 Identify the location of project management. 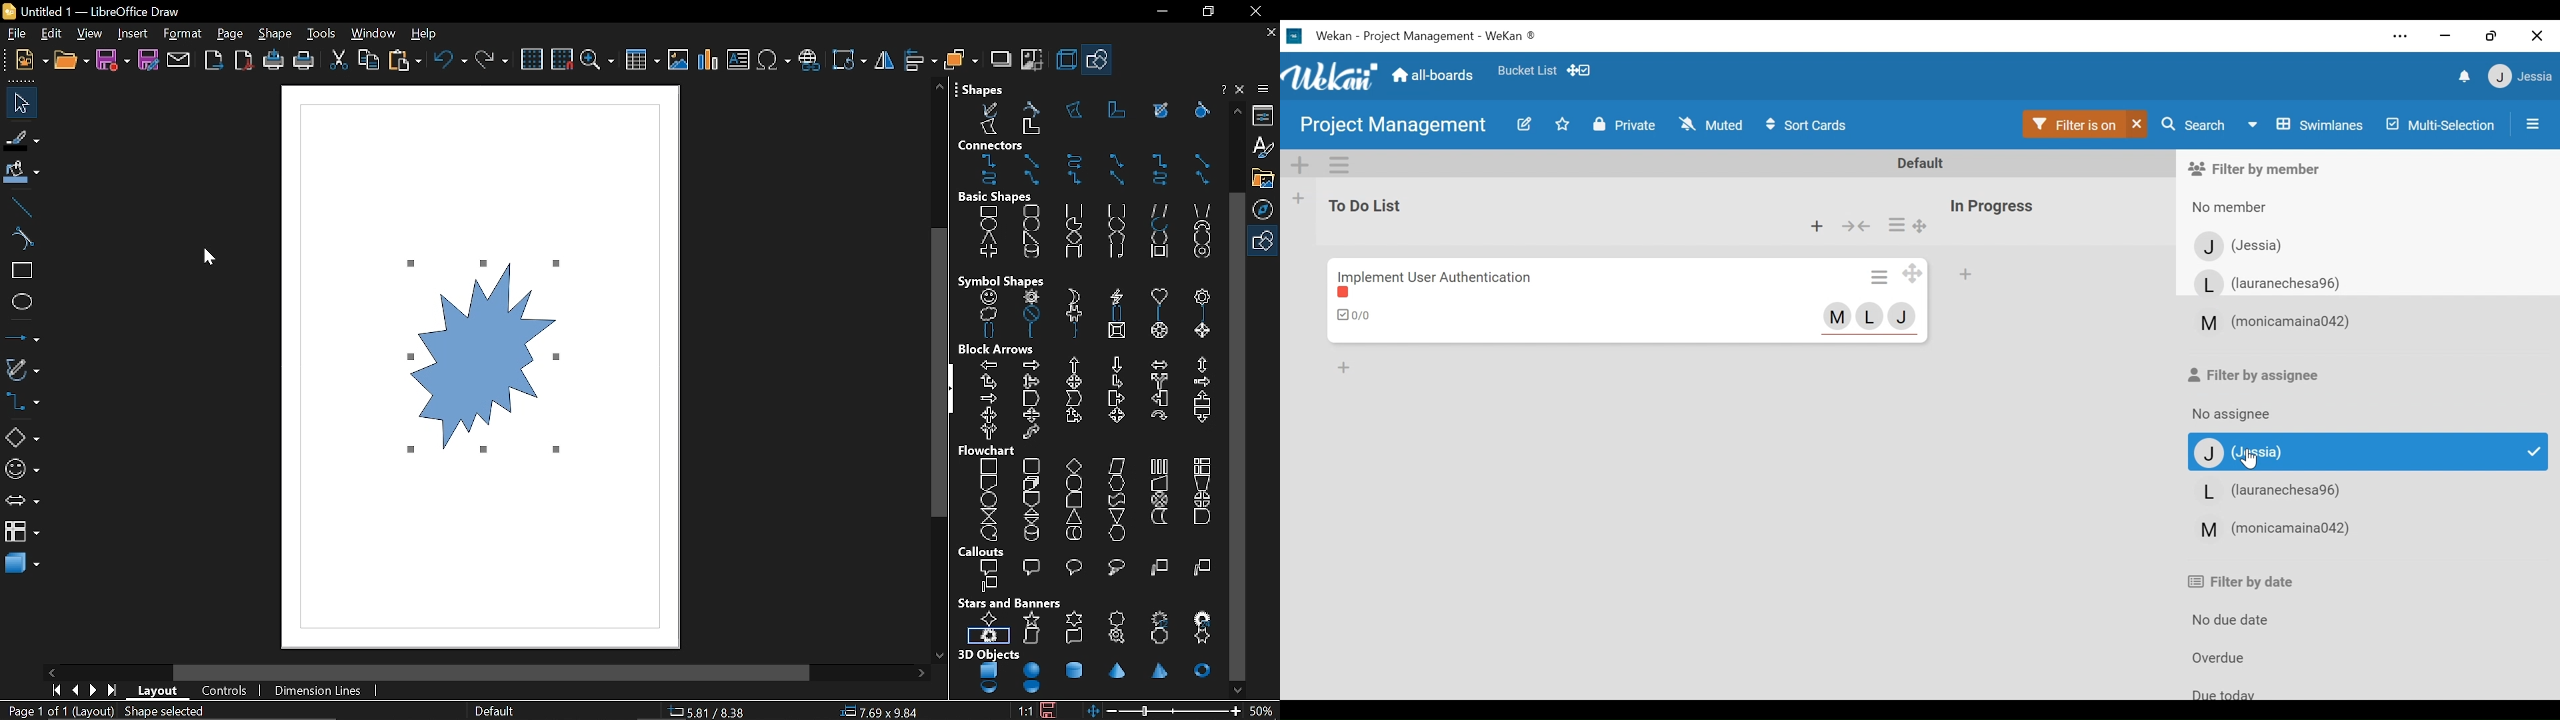
(1393, 124).